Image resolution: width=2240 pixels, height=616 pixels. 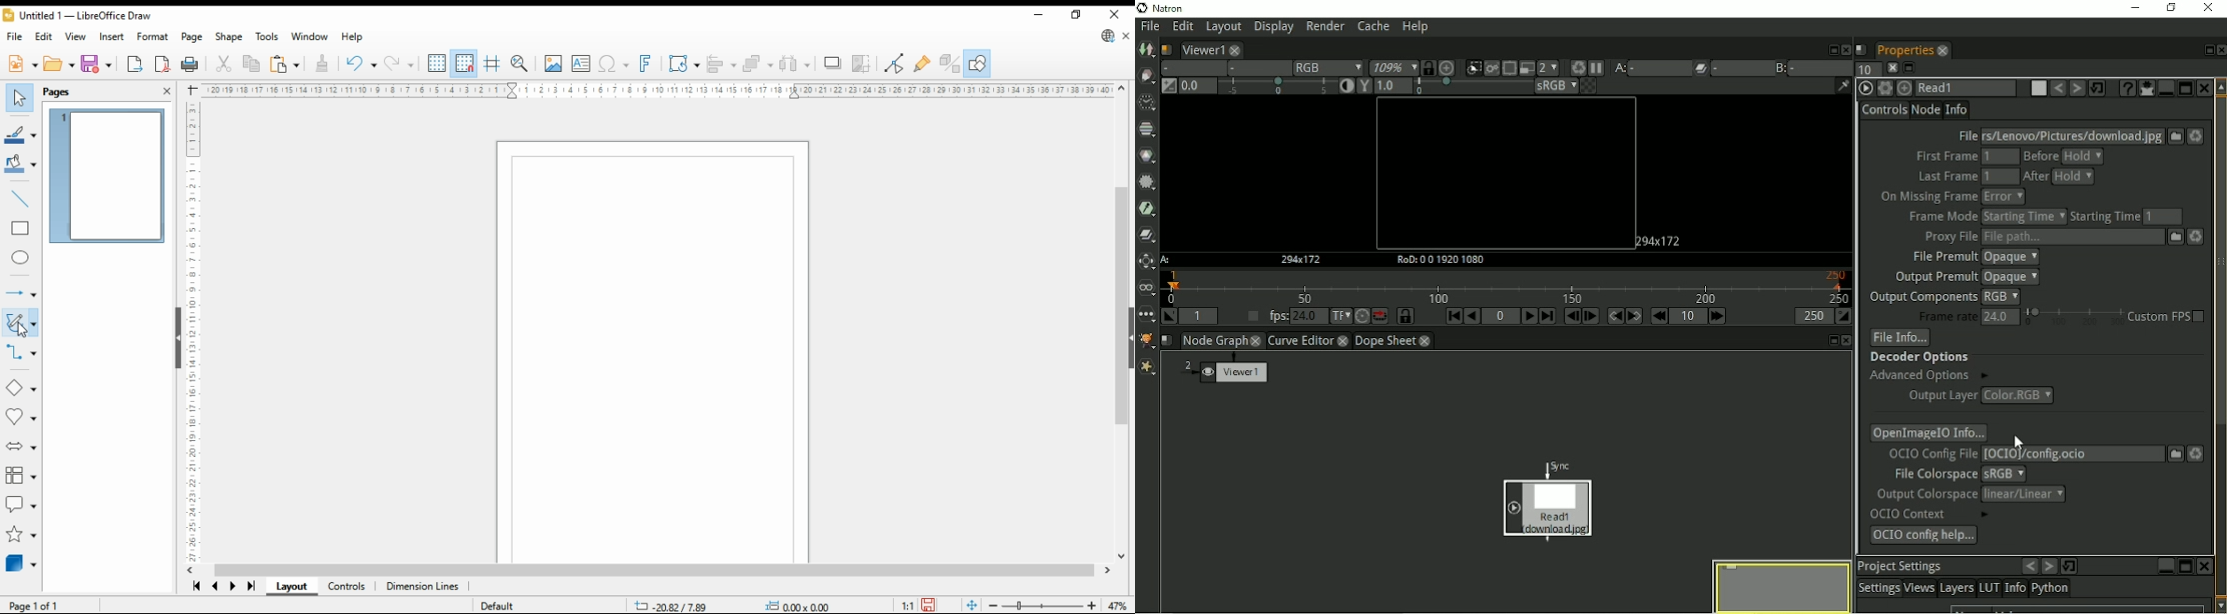 What do you see at coordinates (20, 504) in the screenshot?
I see `callout shapes` at bounding box center [20, 504].